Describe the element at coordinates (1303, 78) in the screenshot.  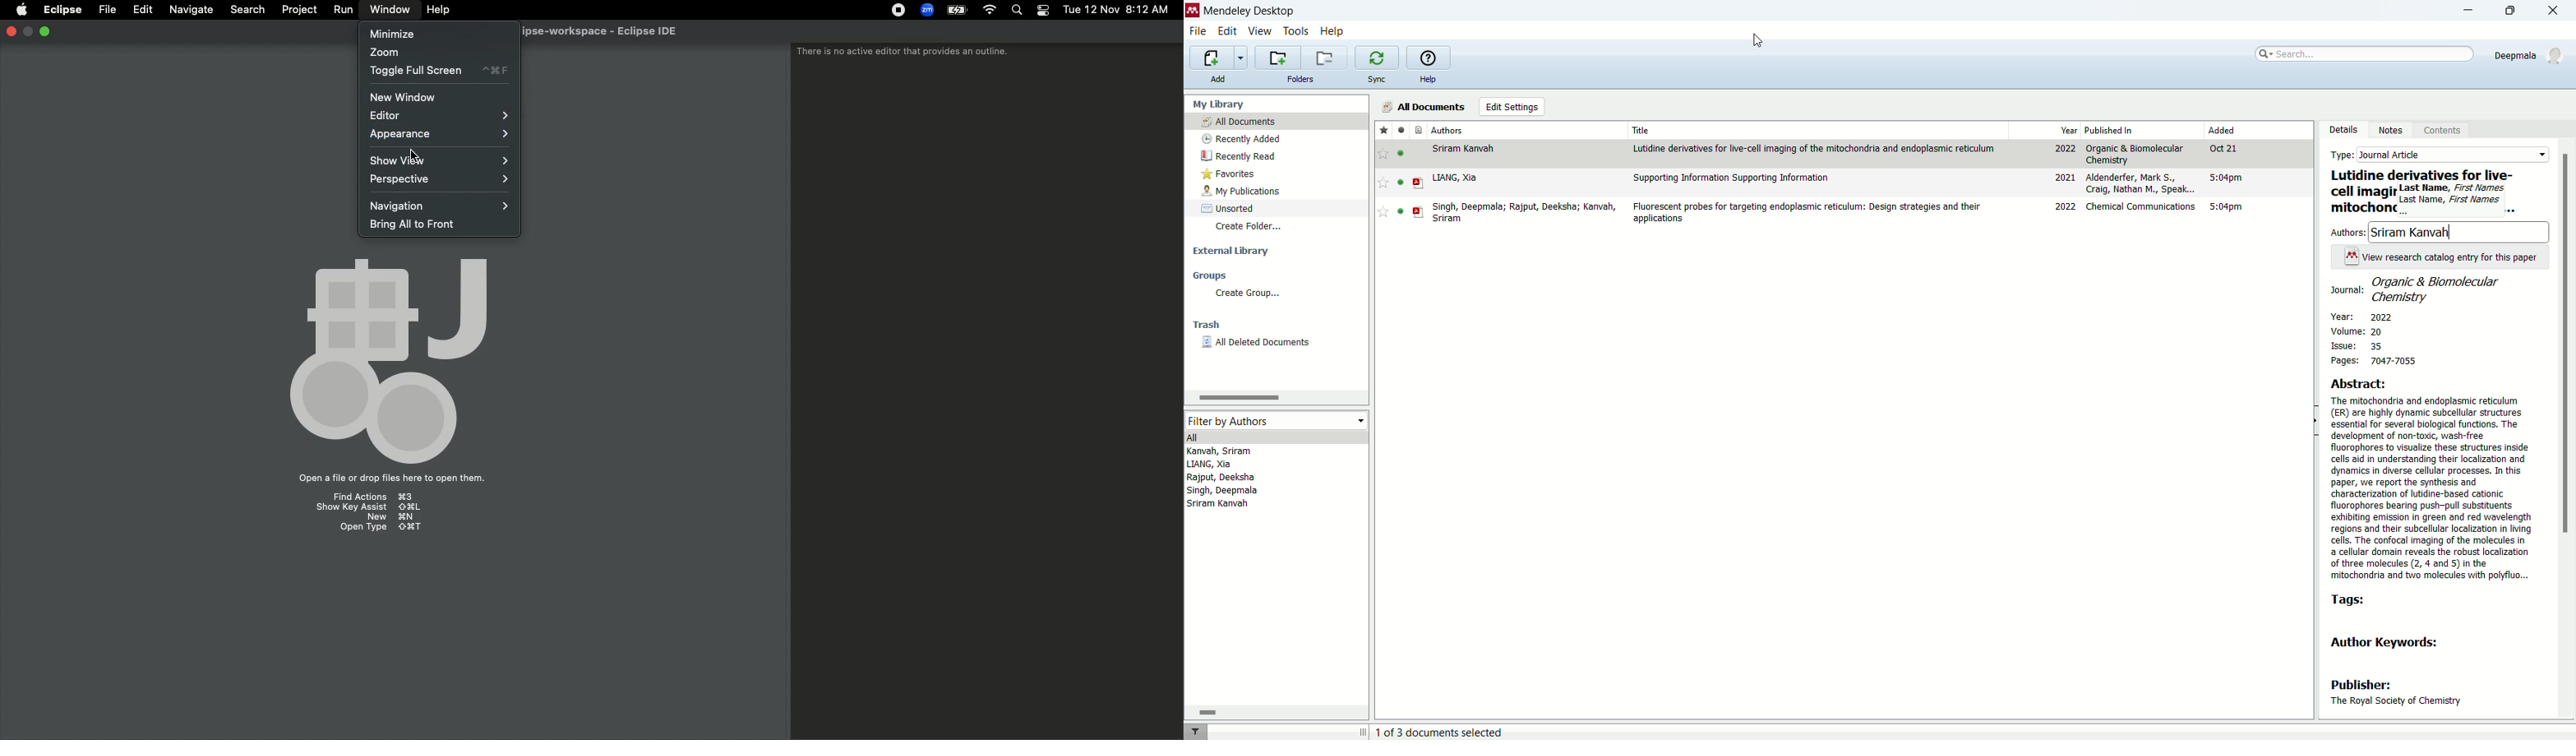
I see `folders` at that location.